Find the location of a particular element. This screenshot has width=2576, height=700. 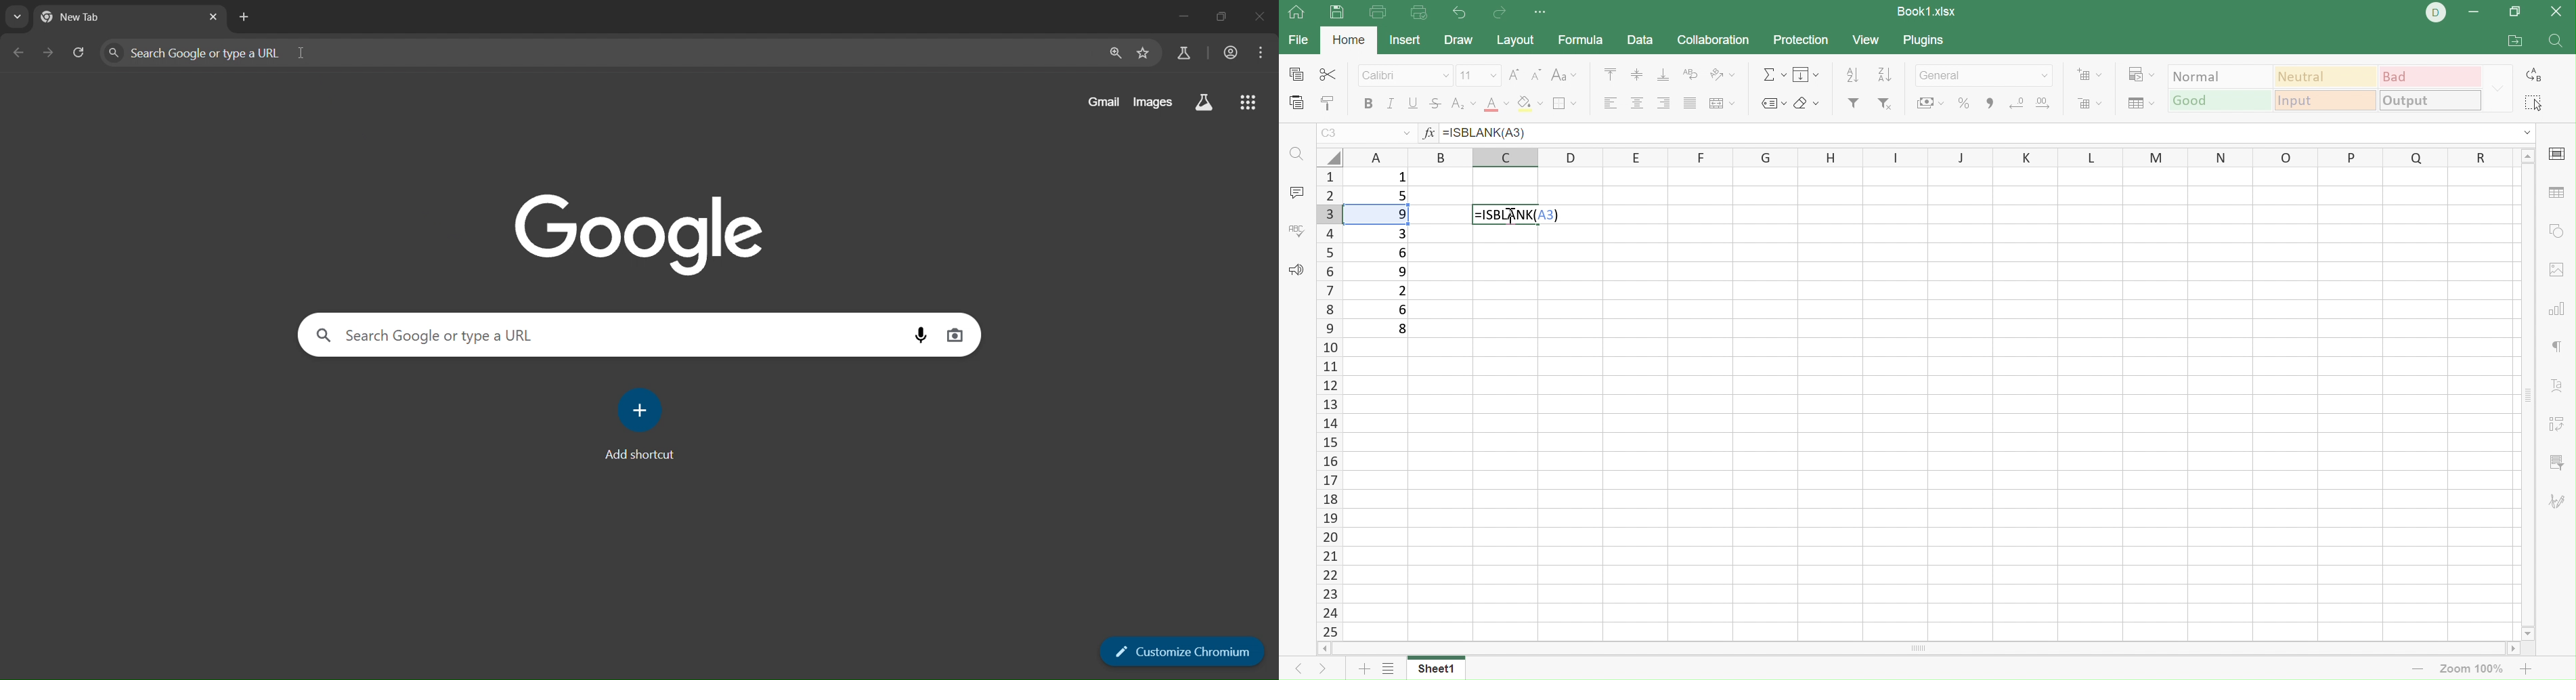

1 is located at coordinates (1447, 134).